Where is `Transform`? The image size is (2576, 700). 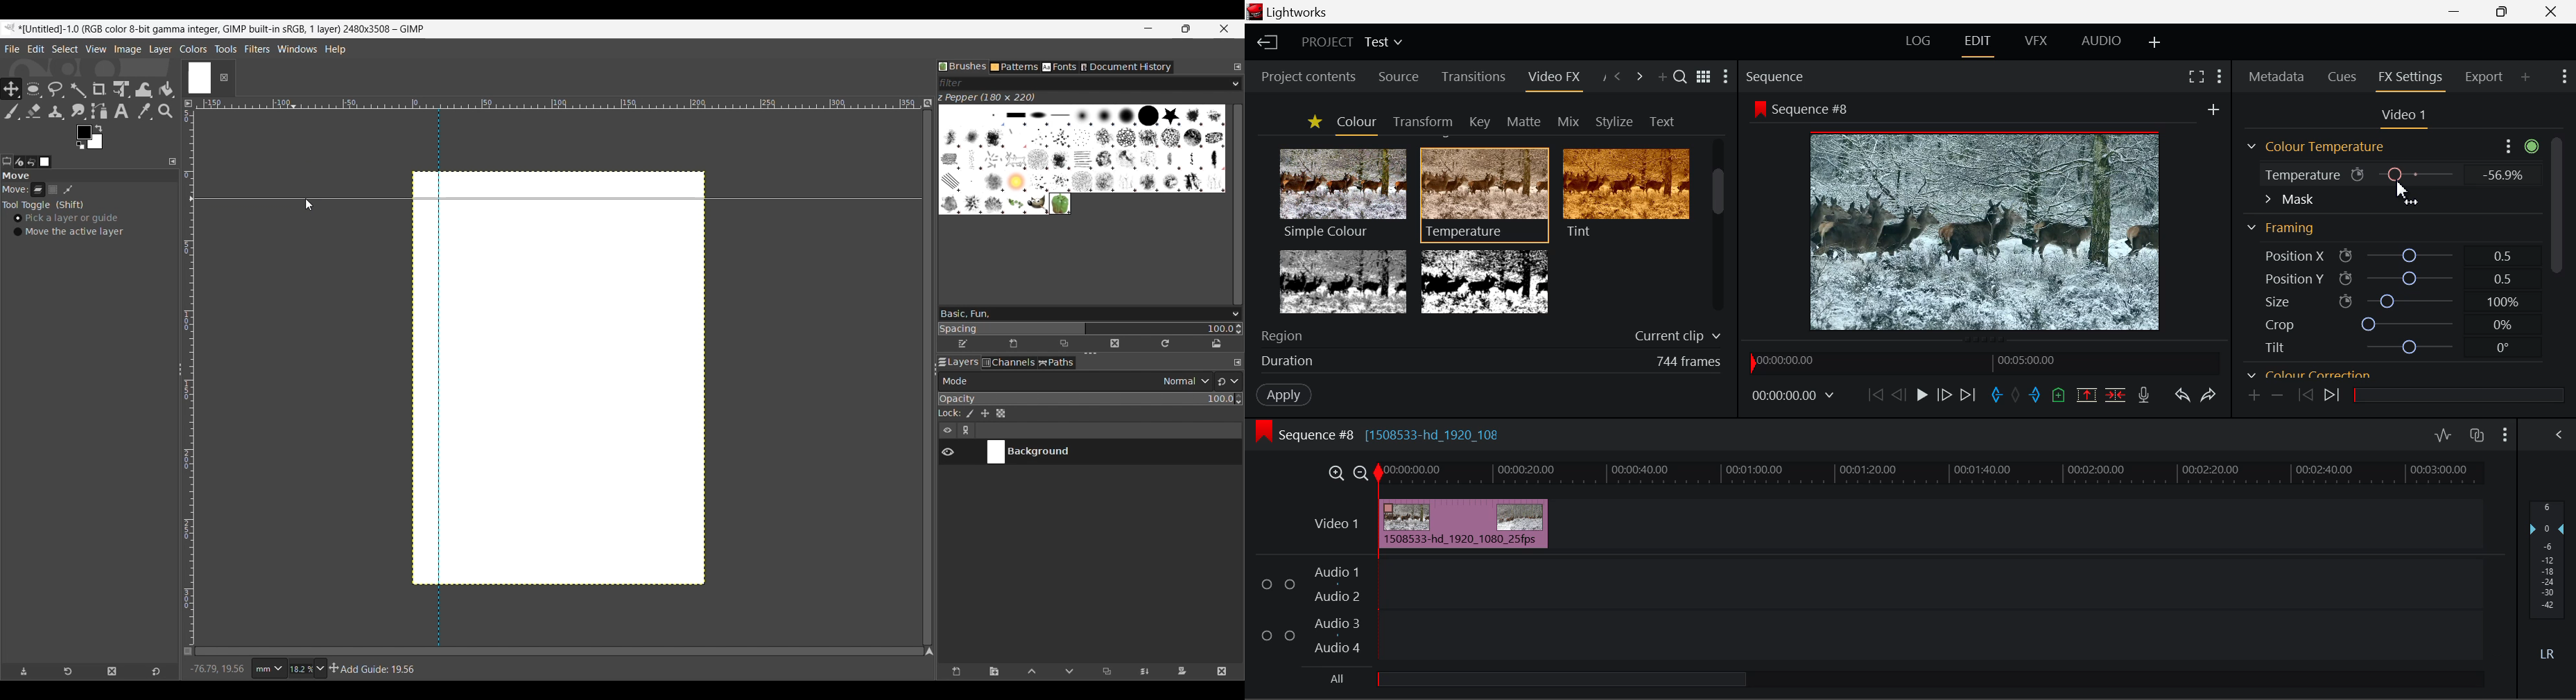
Transform is located at coordinates (1420, 121).